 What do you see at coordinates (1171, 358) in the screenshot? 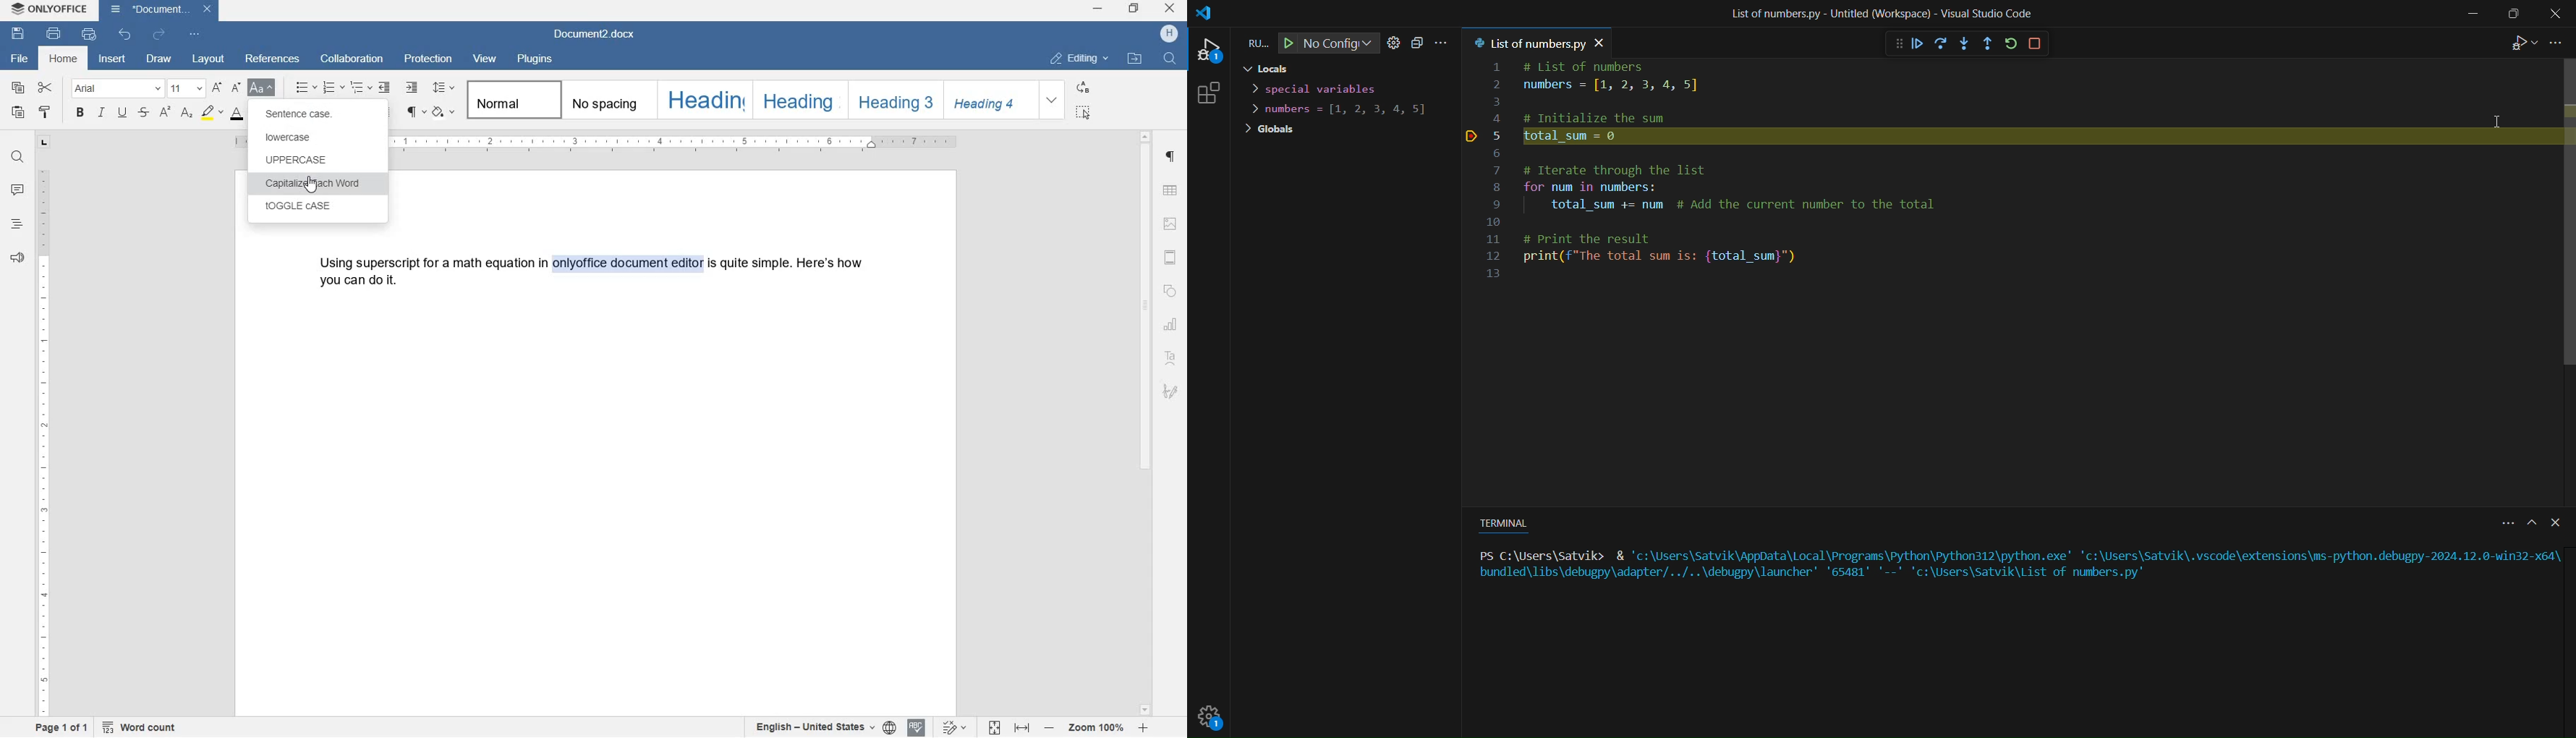
I see `Text Art` at bounding box center [1171, 358].